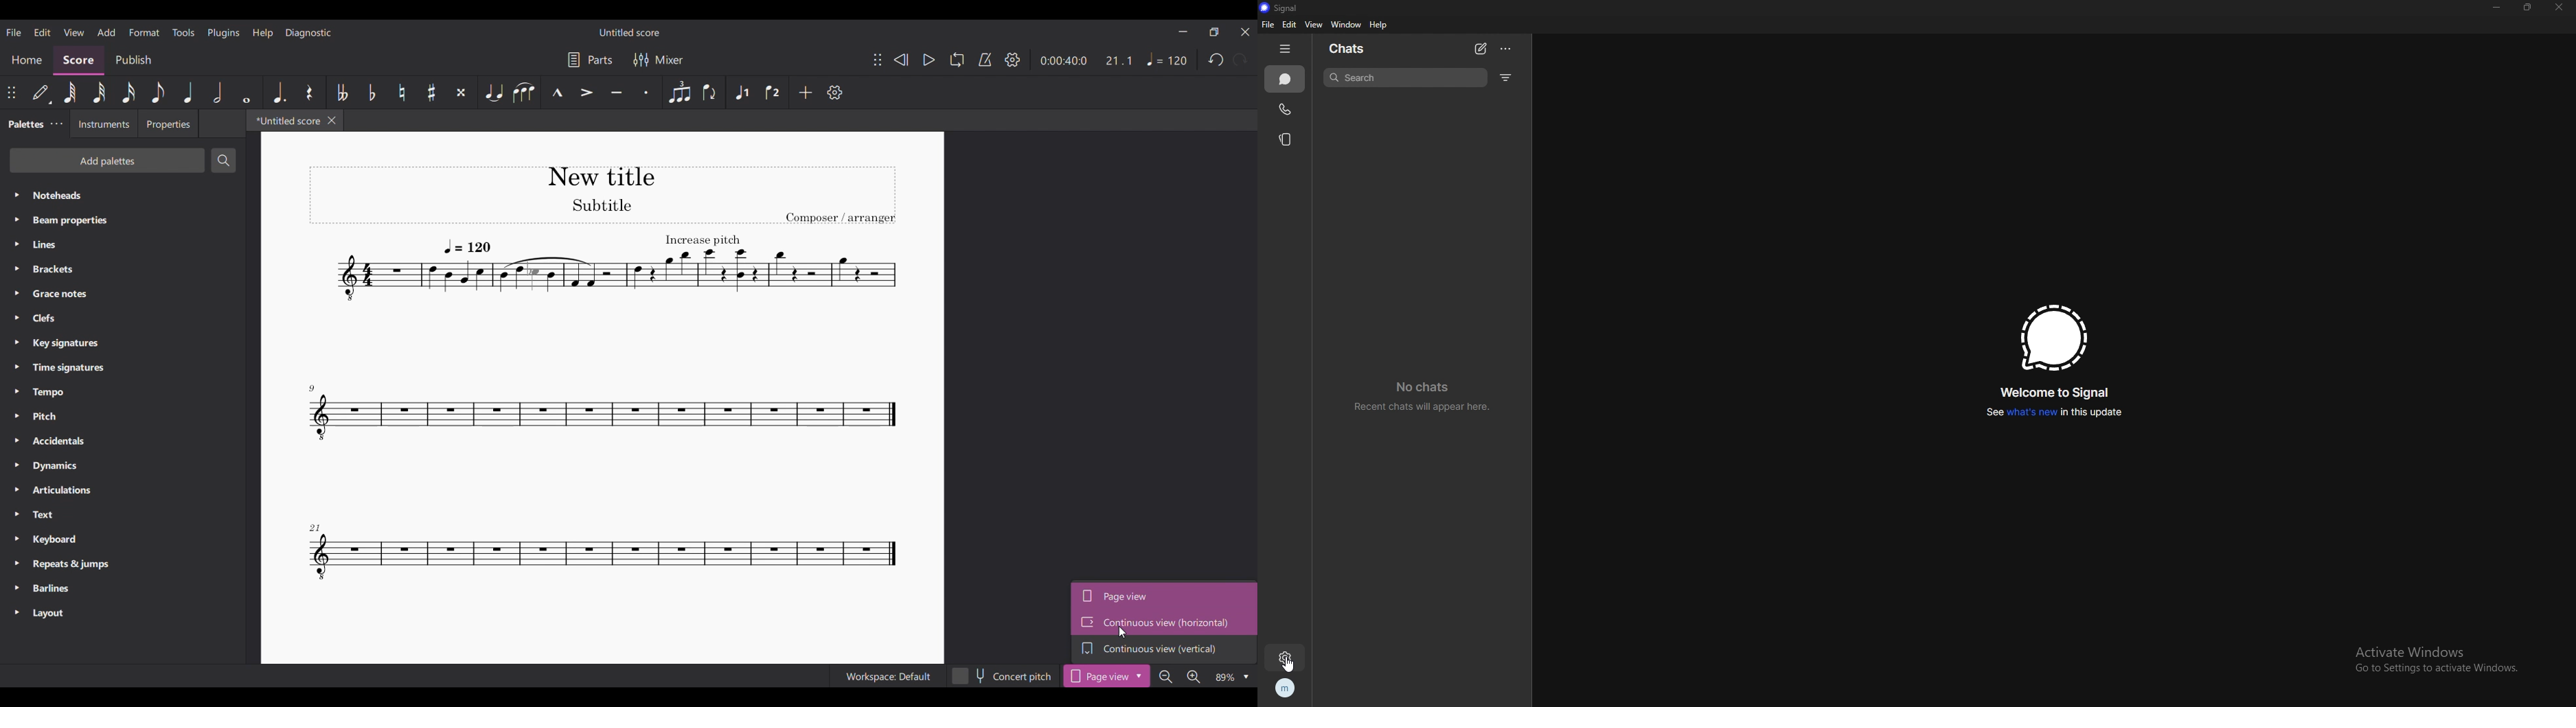  Describe the element at coordinates (461, 92) in the screenshot. I see `Toggle double sharp` at that location.